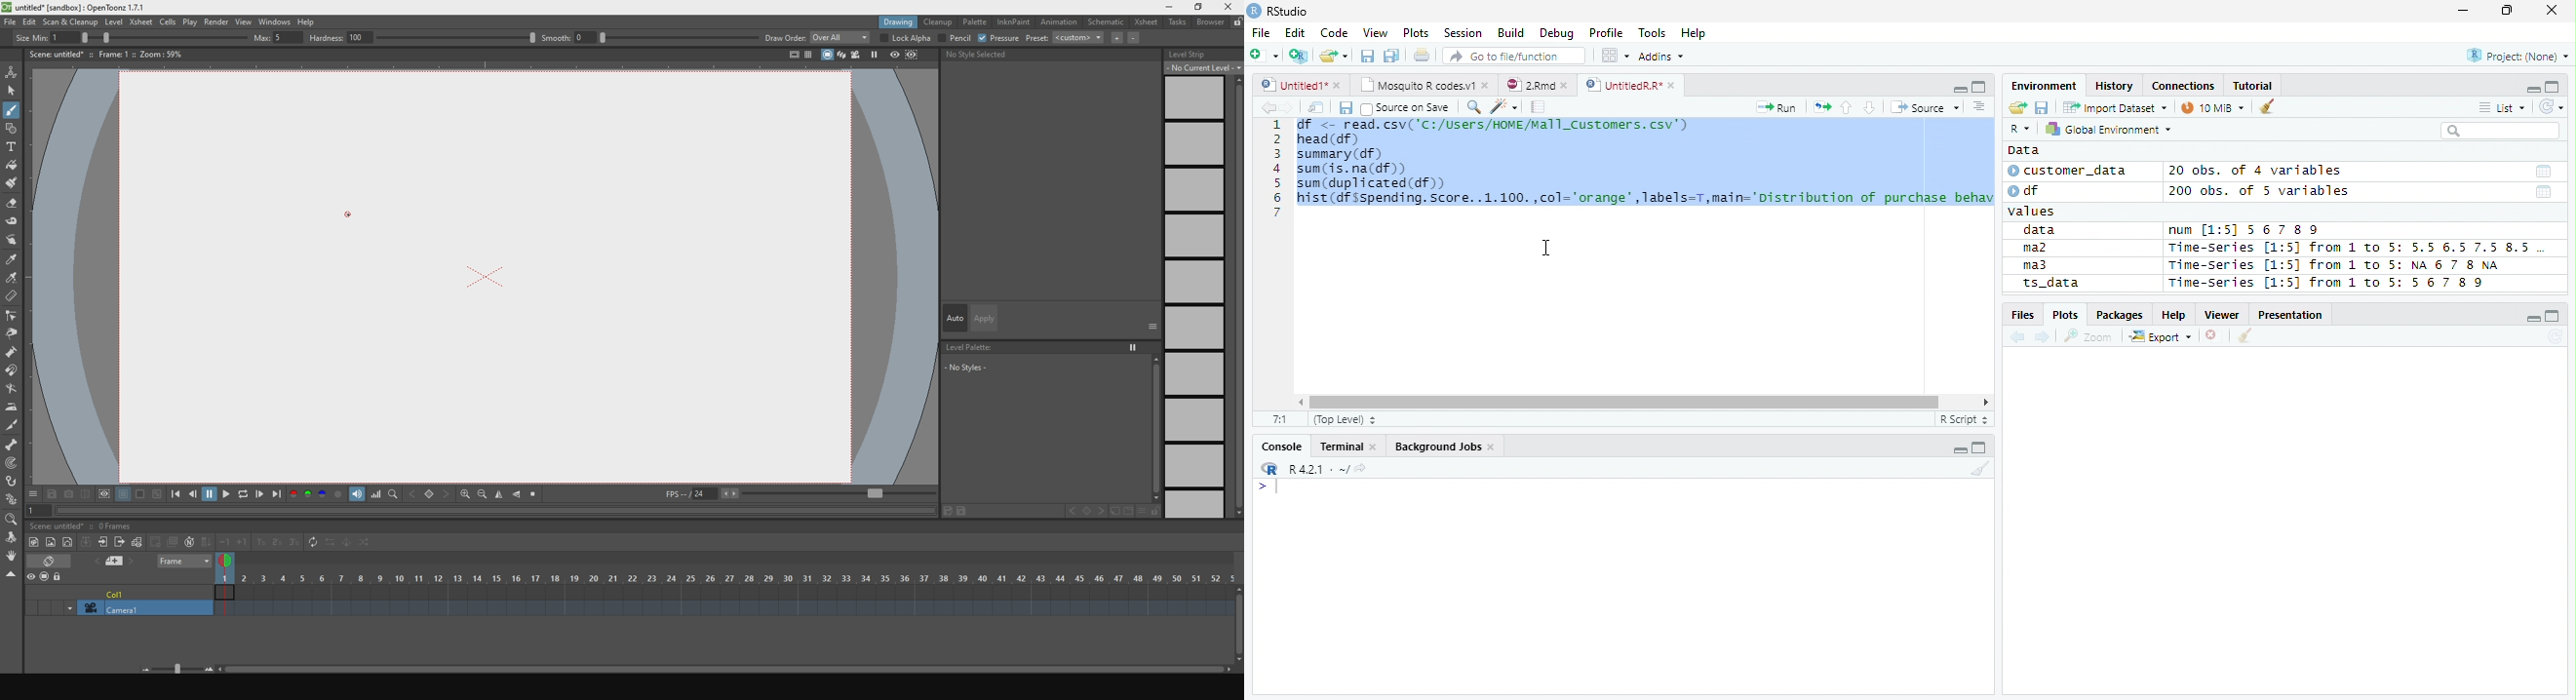 Image resolution: width=2576 pixels, height=700 pixels. I want to click on Time-series [1:5] from 1 to 5: NA 6 7 8 NA, so click(2342, 266).